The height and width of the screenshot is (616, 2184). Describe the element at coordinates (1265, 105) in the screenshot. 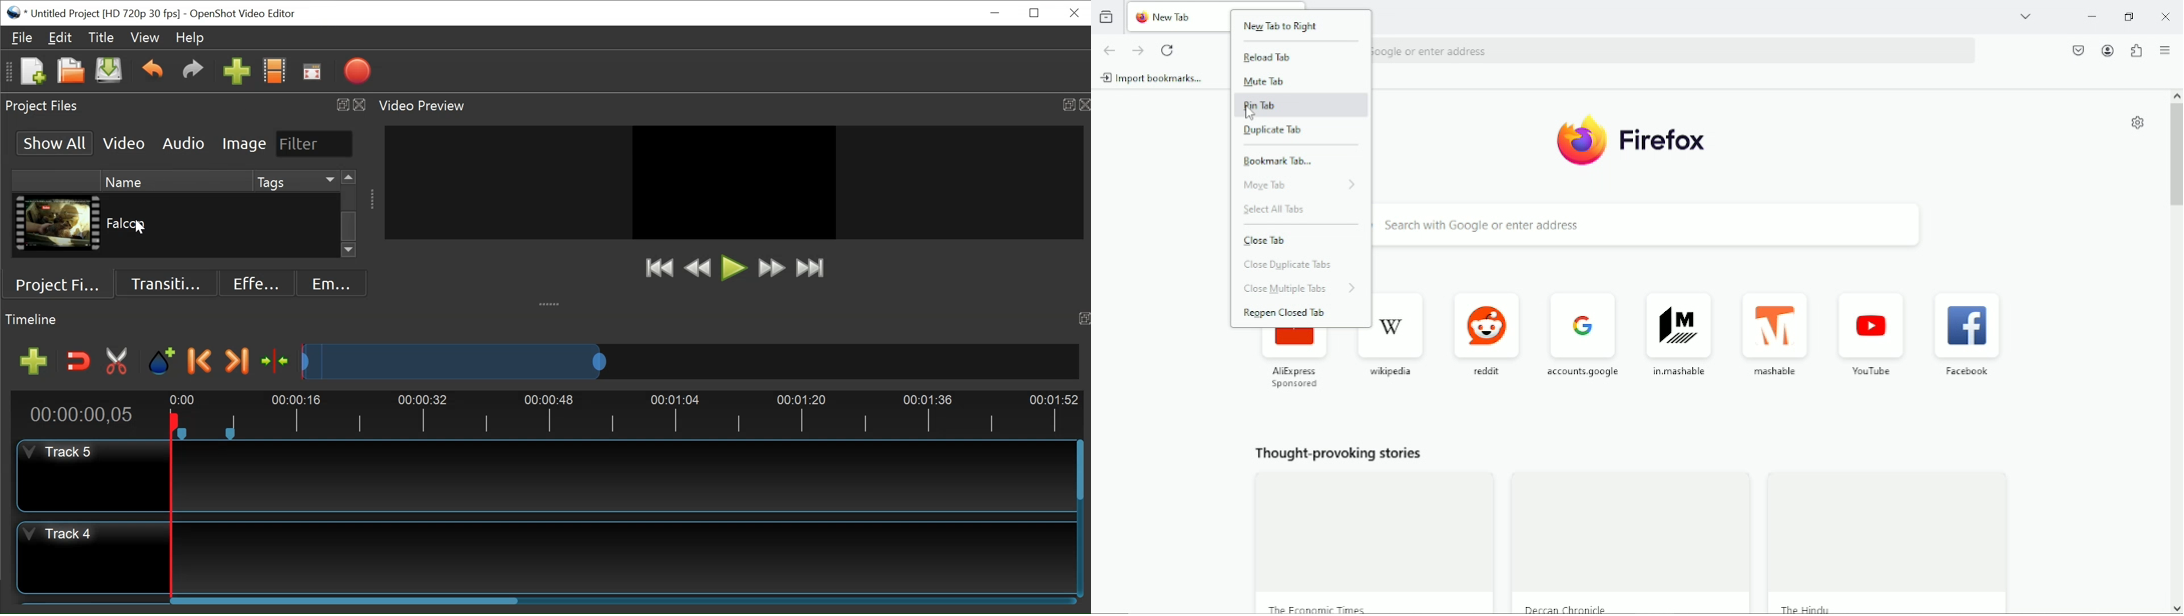

I see `Pin tab` at that location.